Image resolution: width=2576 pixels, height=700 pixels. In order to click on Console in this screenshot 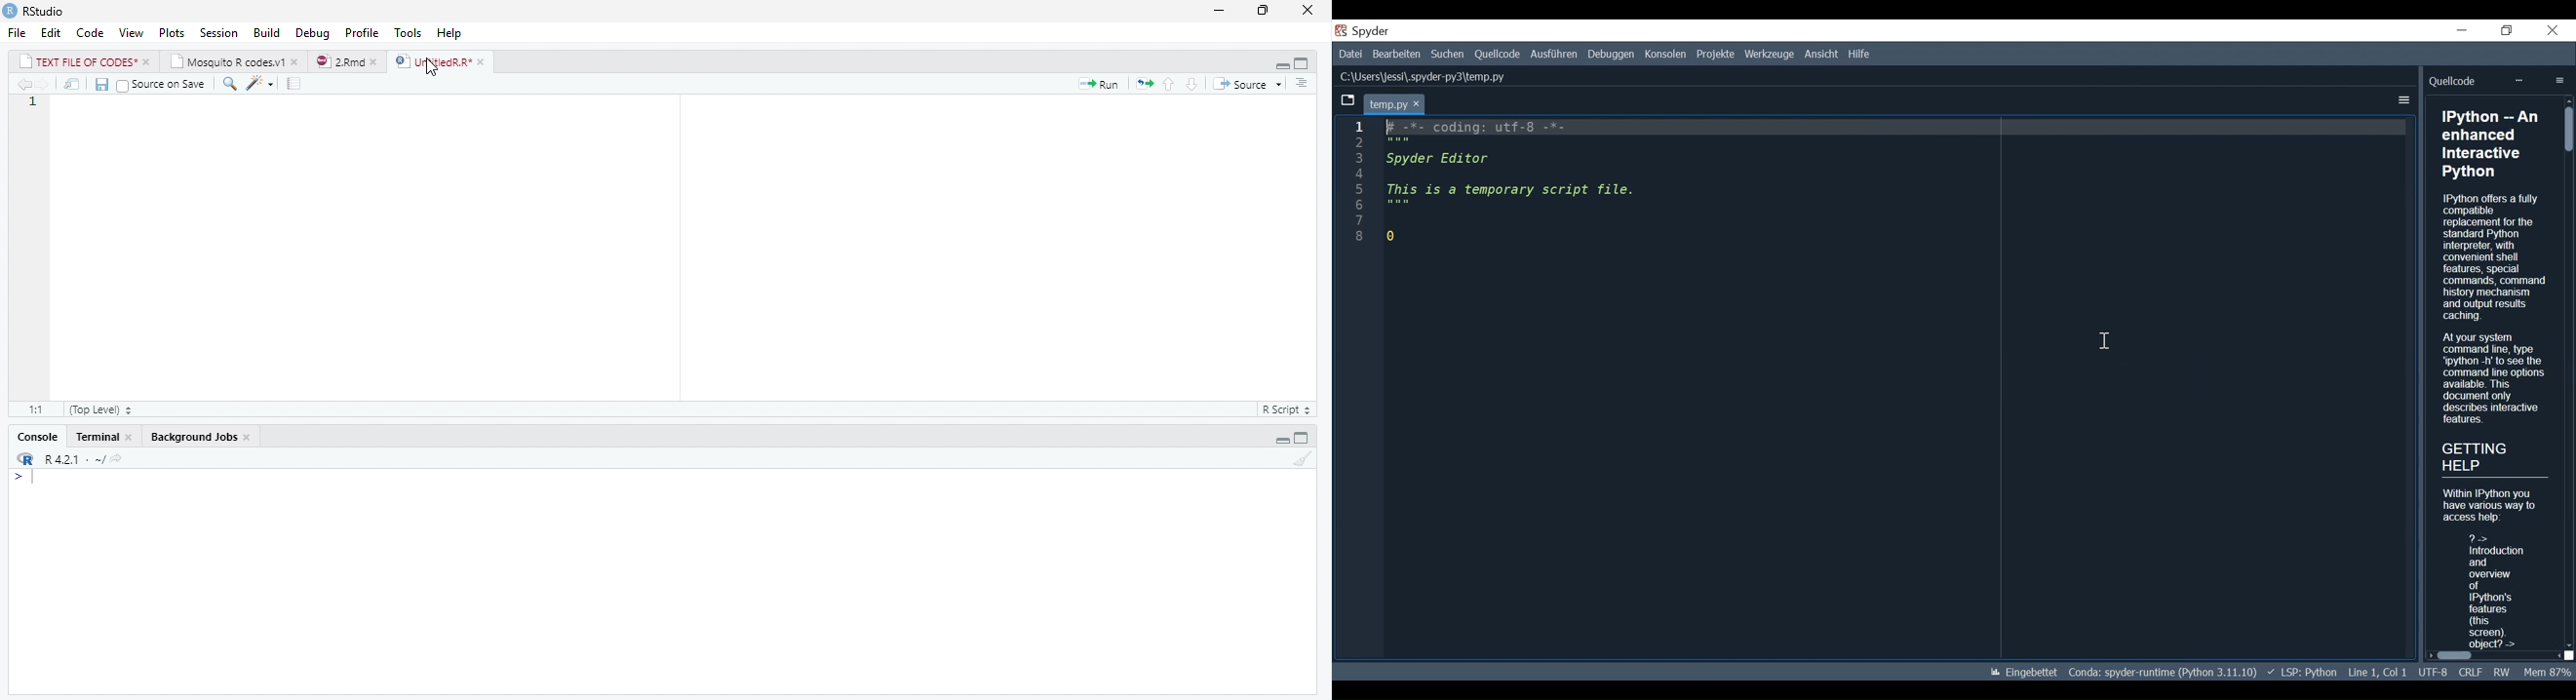, I will do `click(661, 581)`.